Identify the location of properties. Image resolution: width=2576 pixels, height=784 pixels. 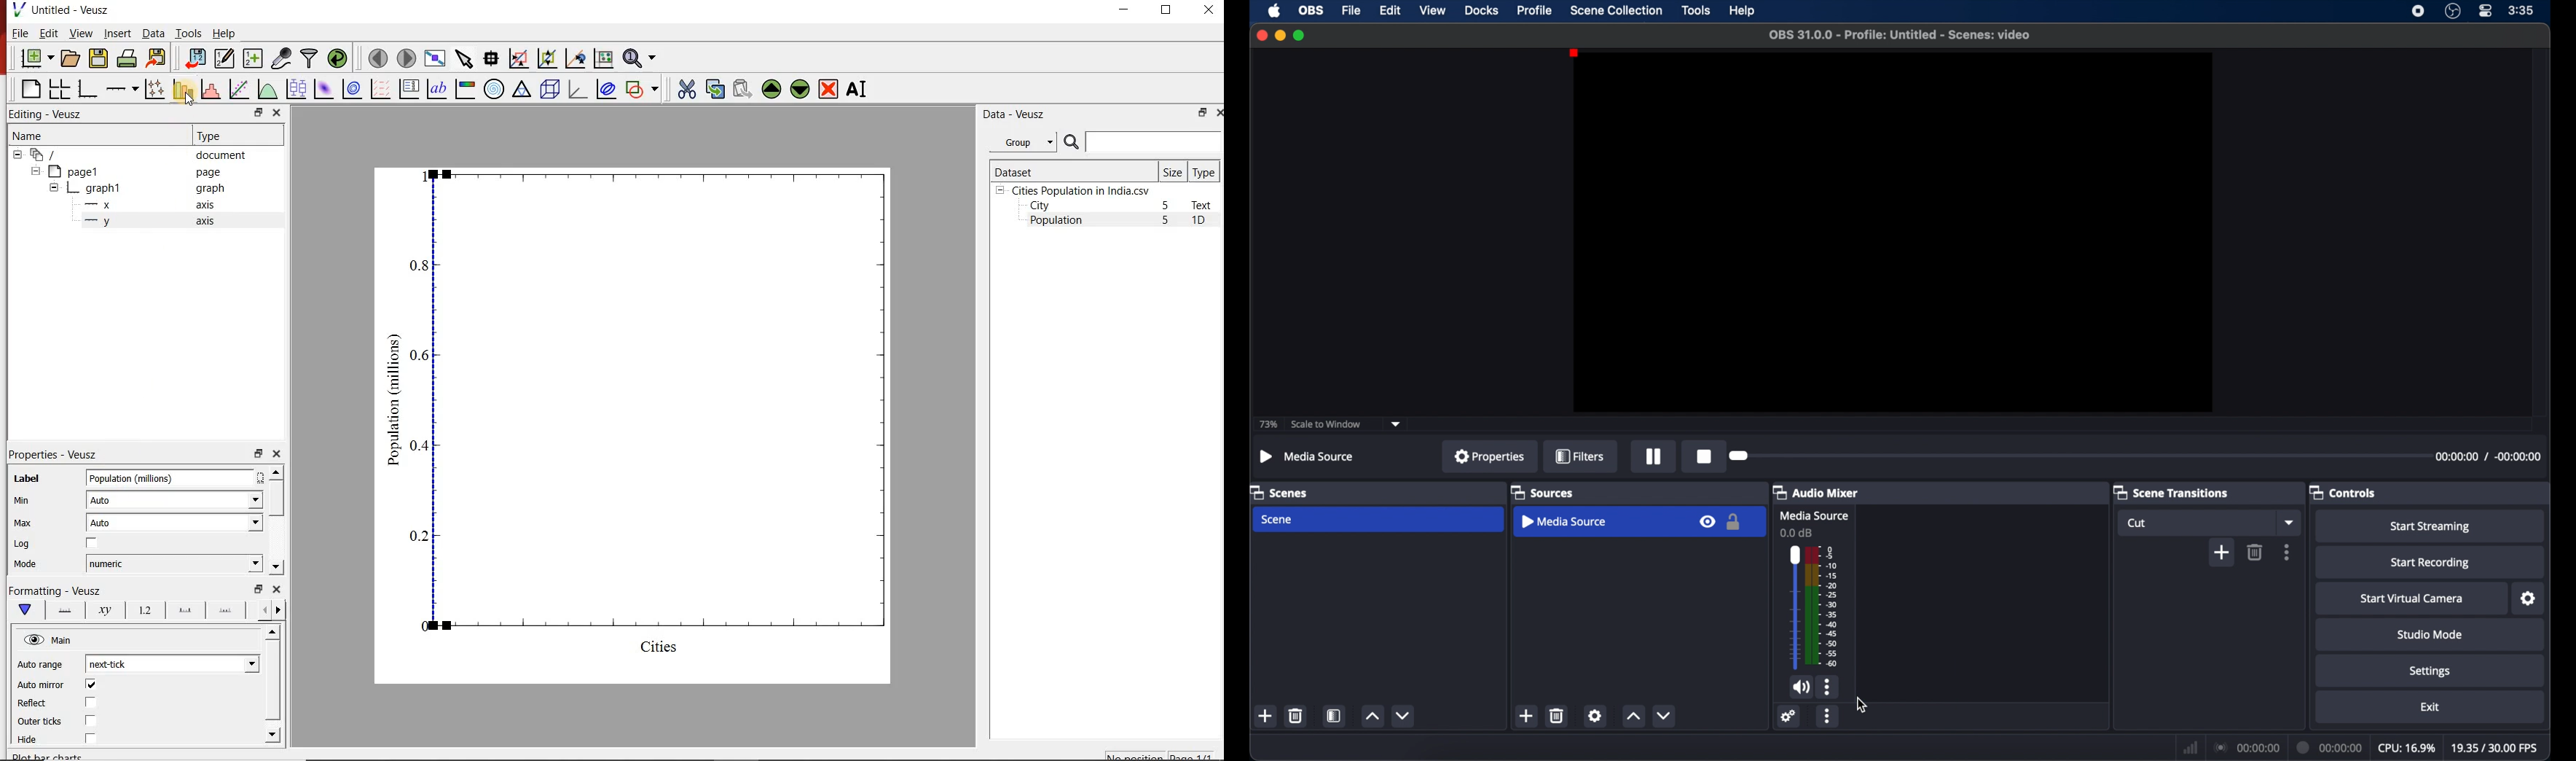
(1490, 456).